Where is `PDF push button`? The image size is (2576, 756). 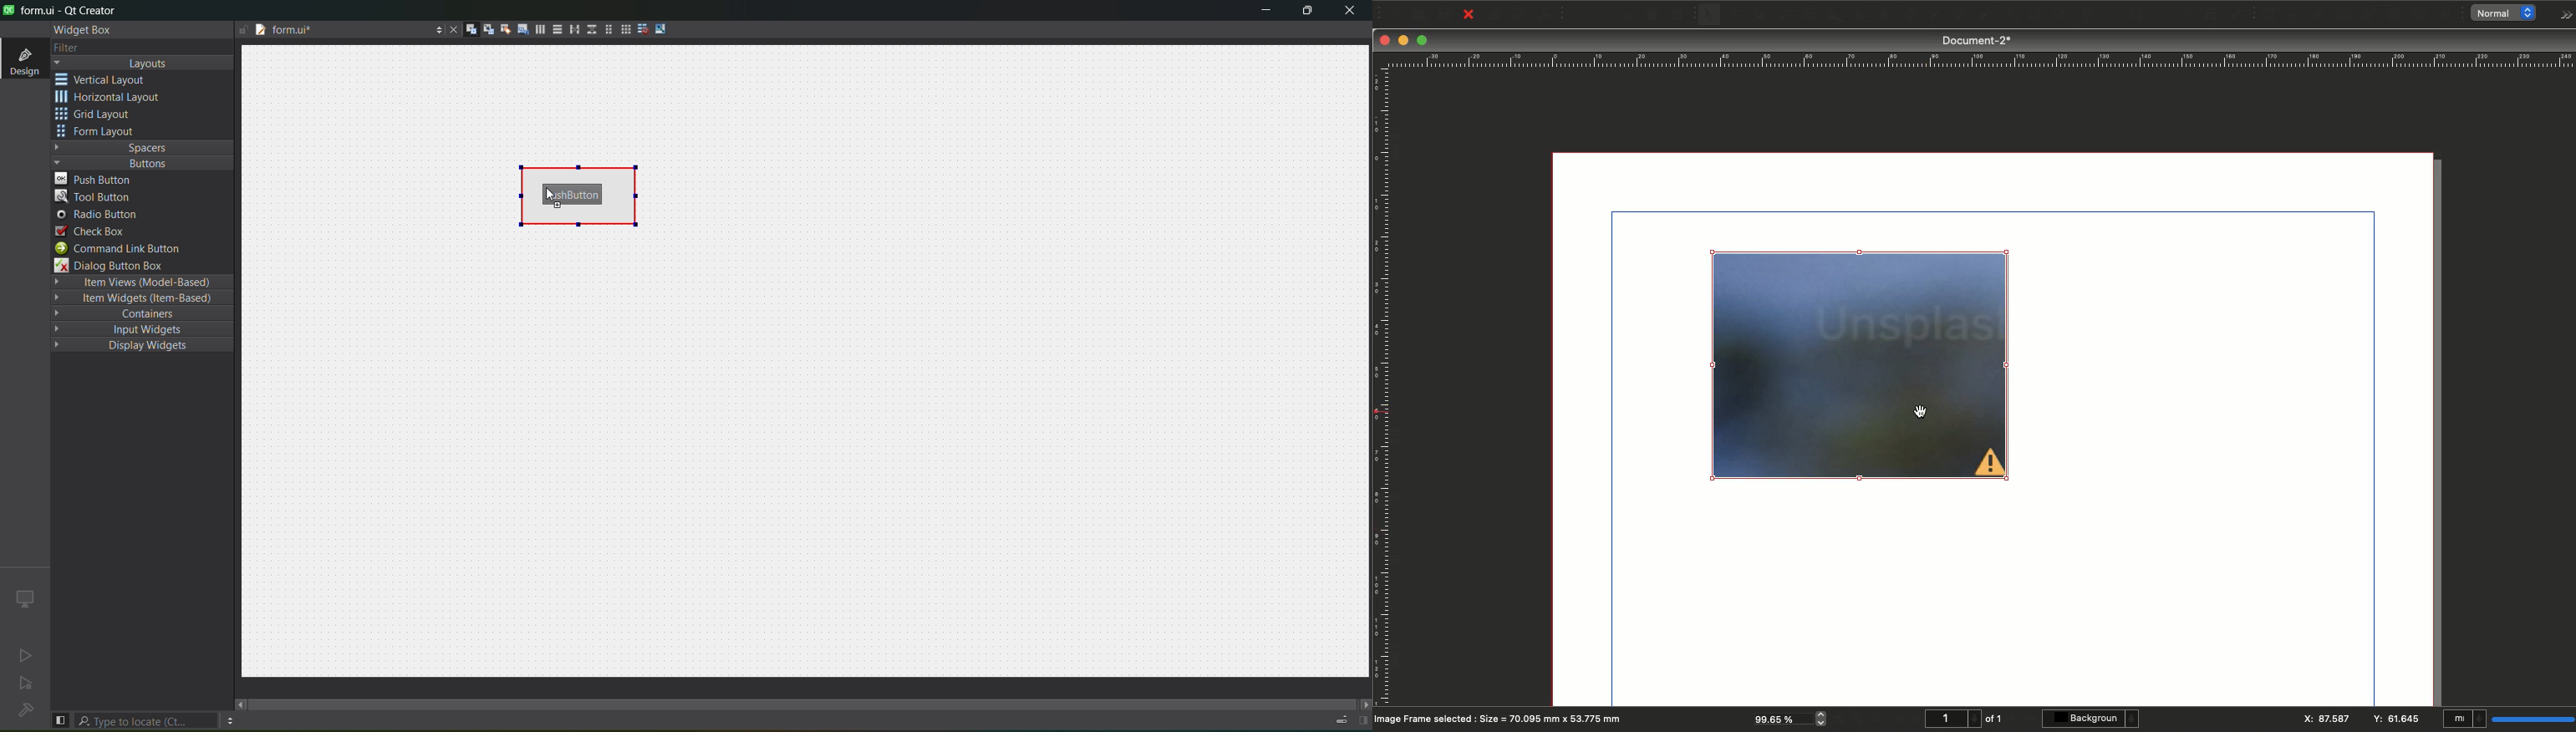
PDF push button is located at coordinates (2267, 14).